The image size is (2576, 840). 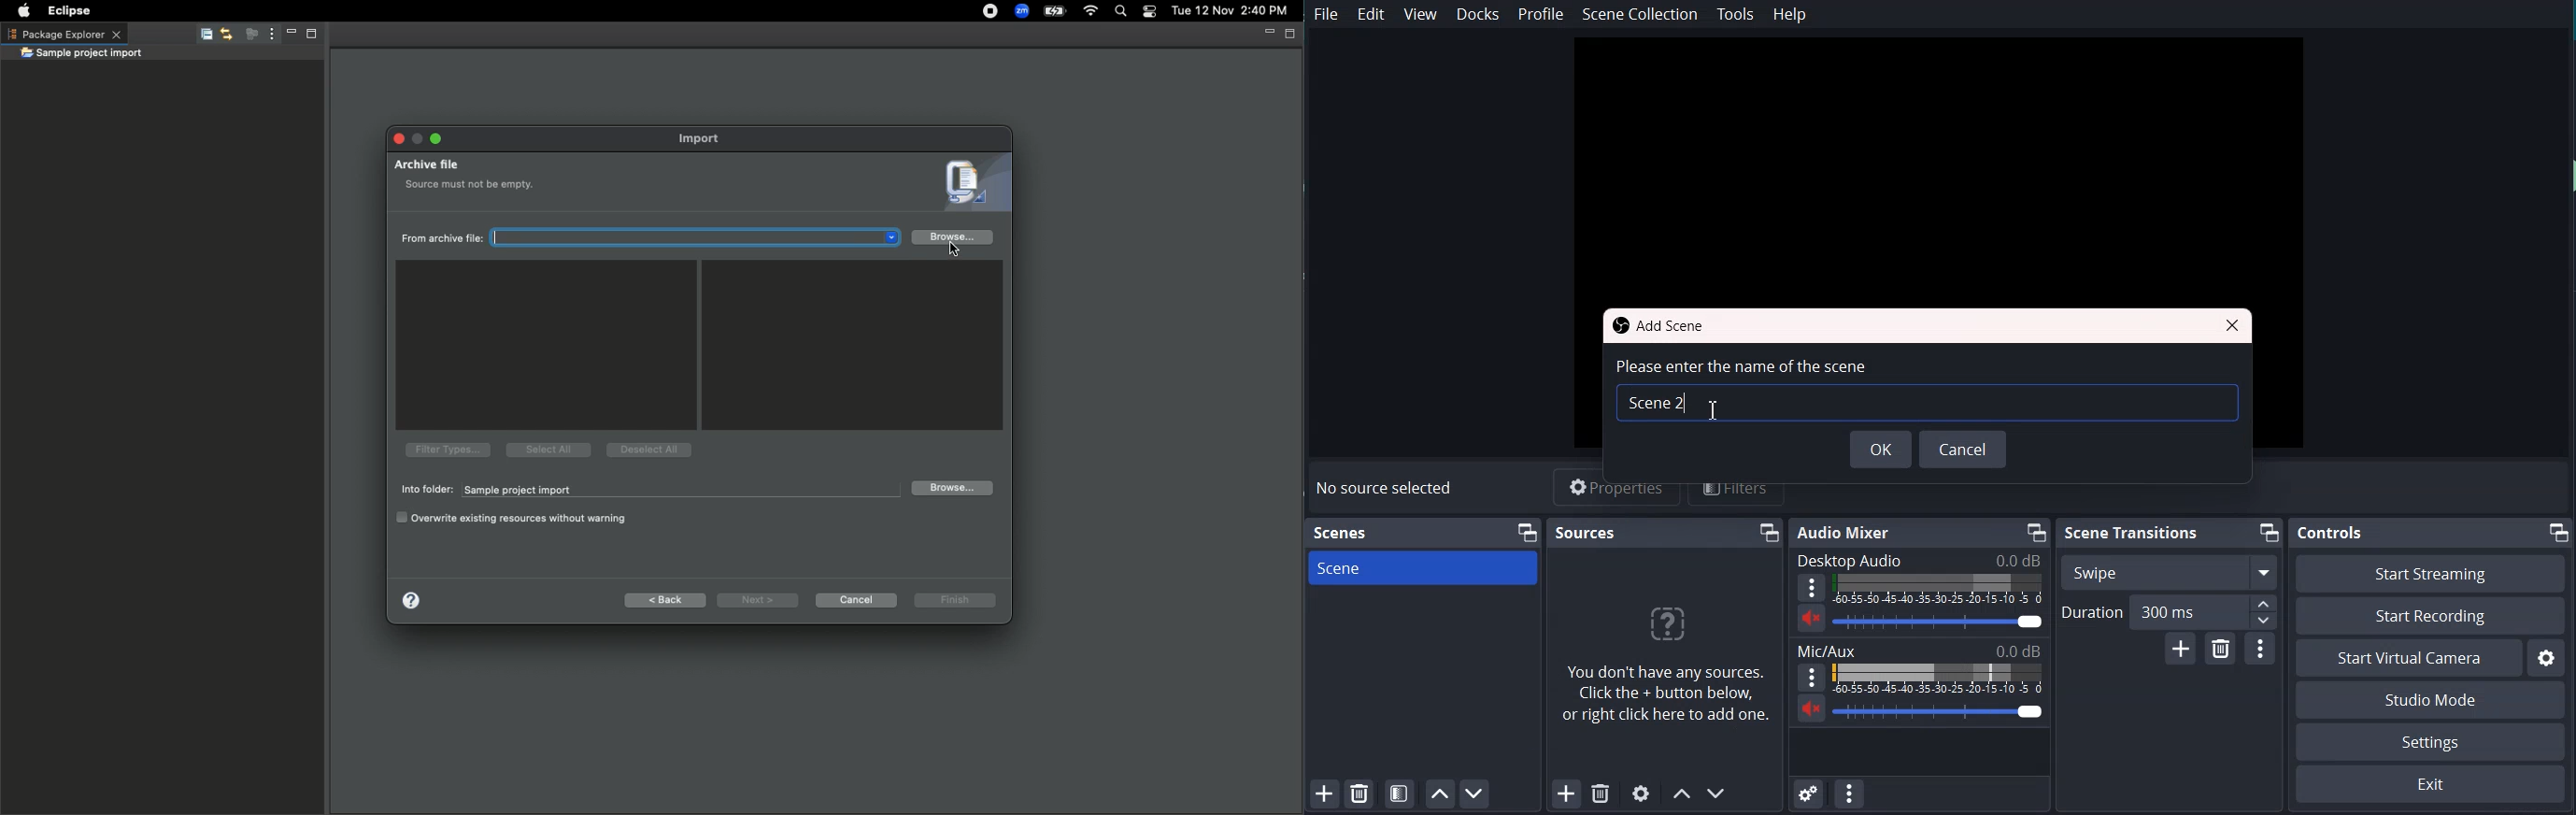 What do you see at coordinates (1680, 795) in the screenshot?
I see `Move scene Up` at bounding box center [1680, 795].